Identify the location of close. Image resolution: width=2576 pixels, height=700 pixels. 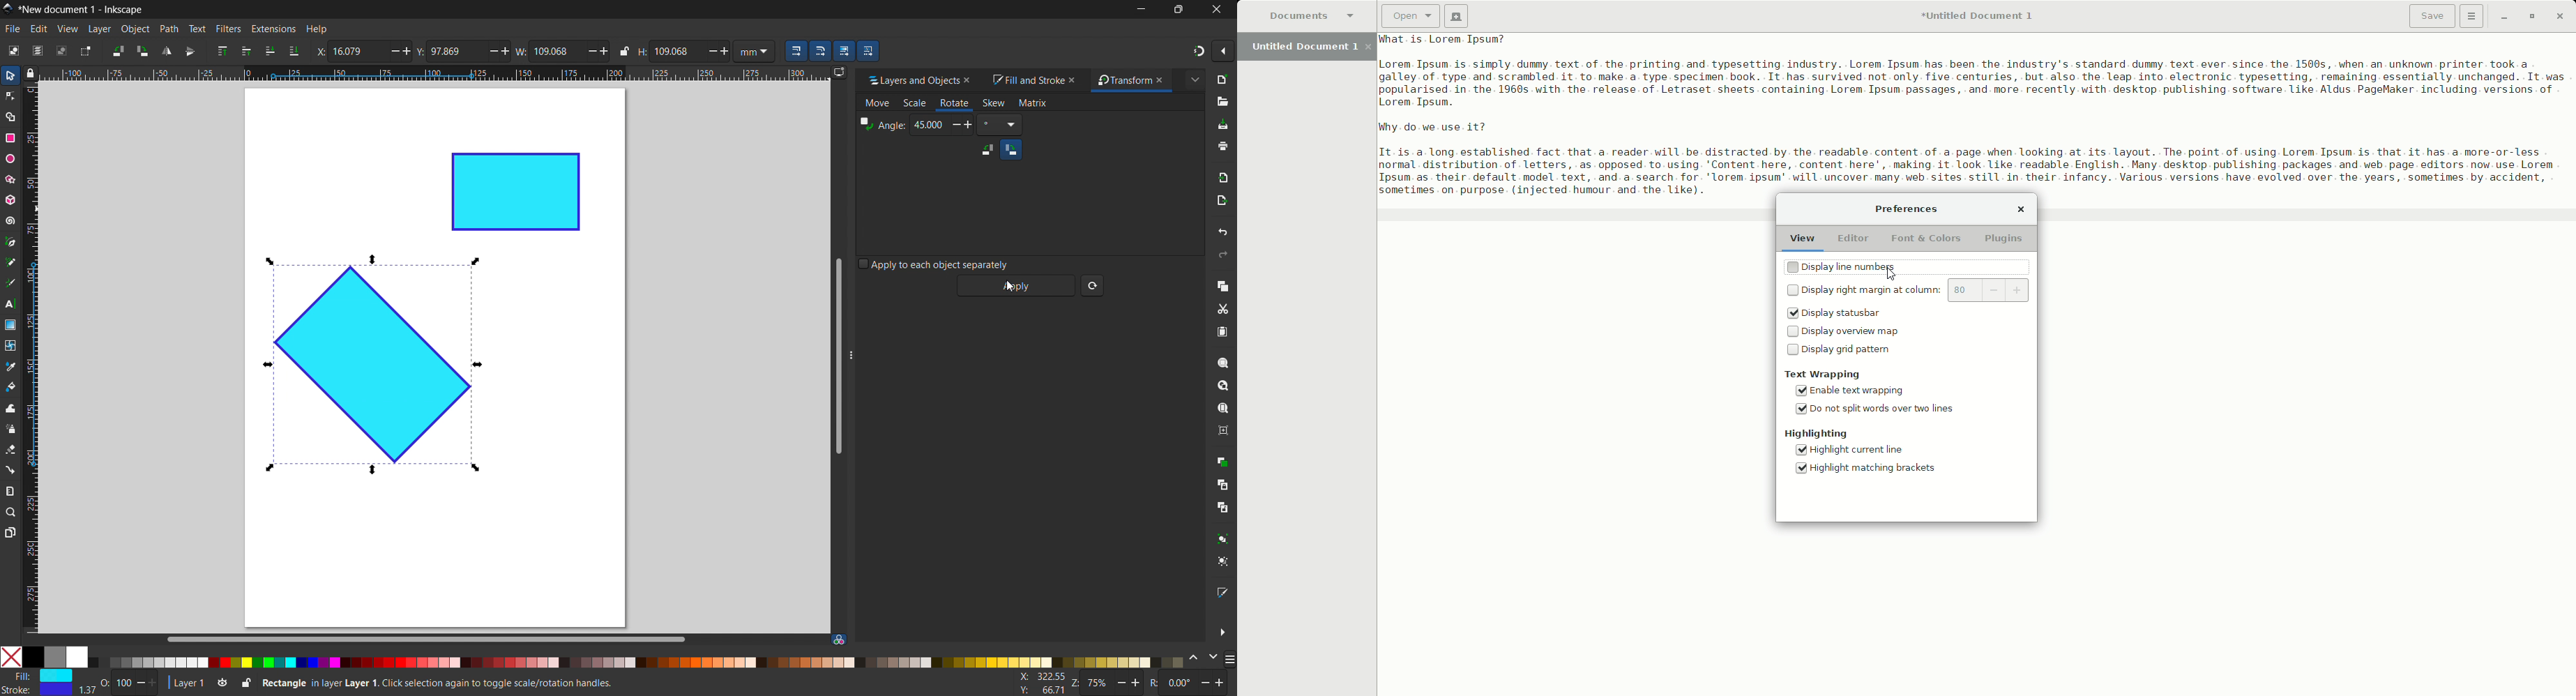
(972, 80).